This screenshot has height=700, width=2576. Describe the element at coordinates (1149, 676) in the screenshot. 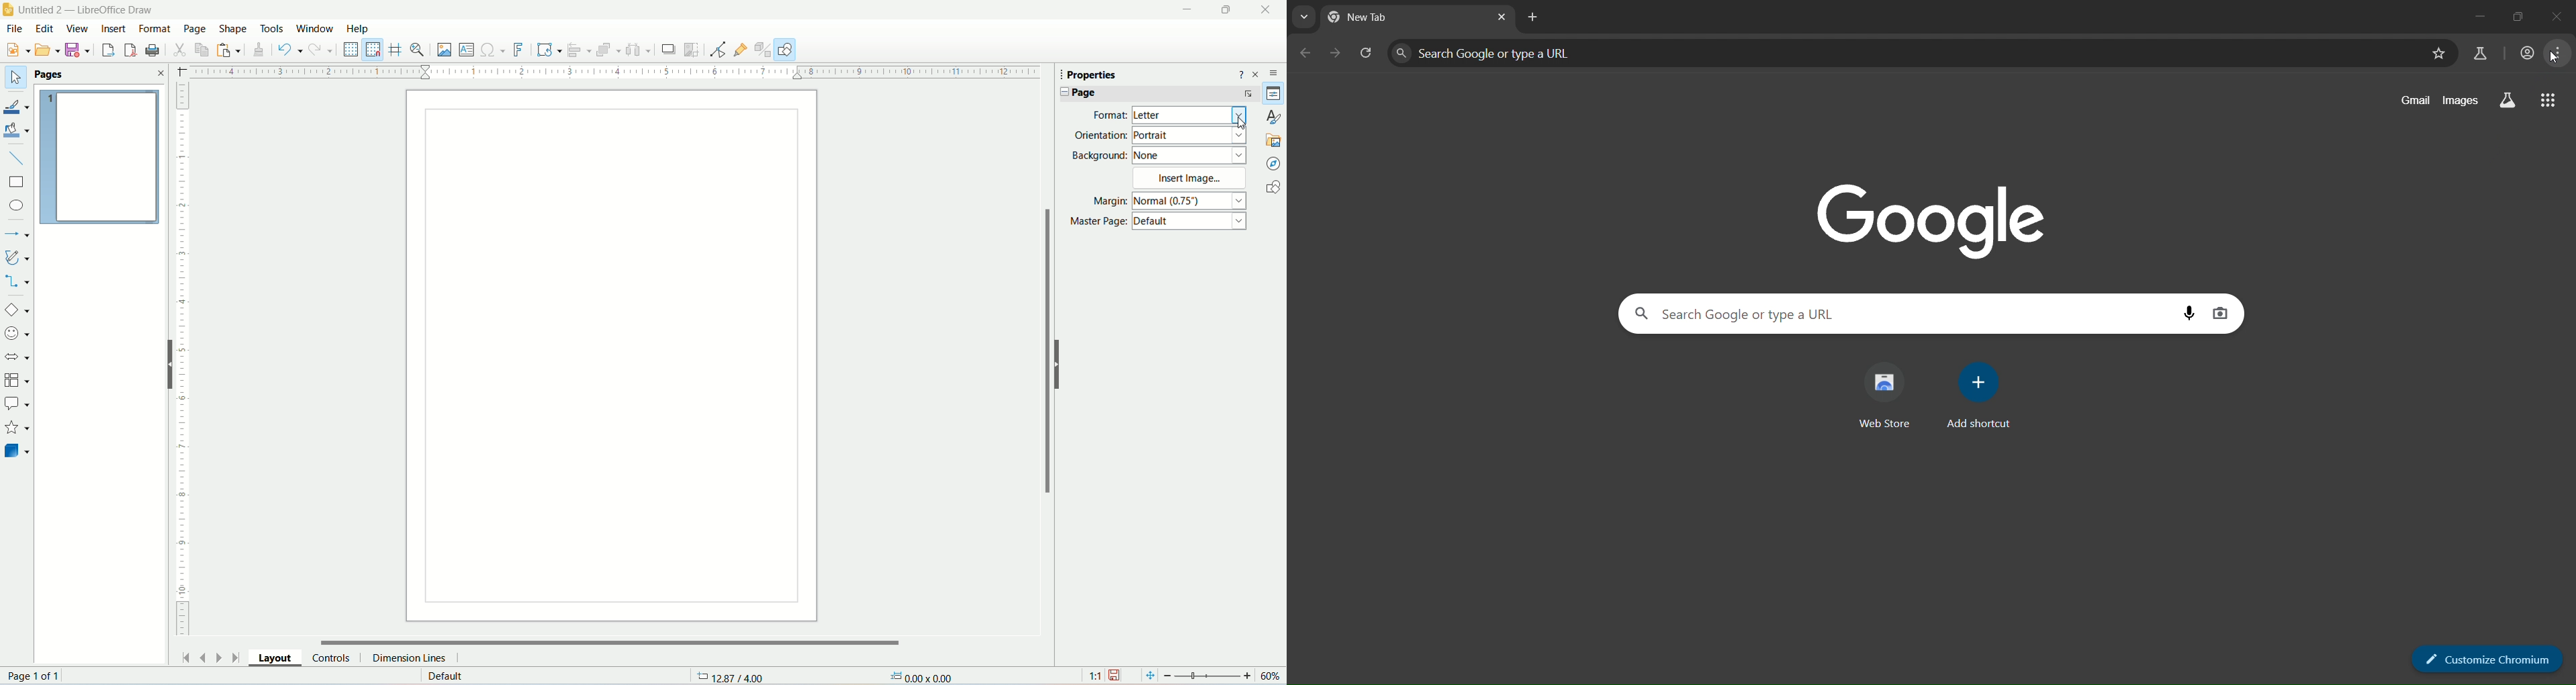

I see `fit page to current window` at that location.